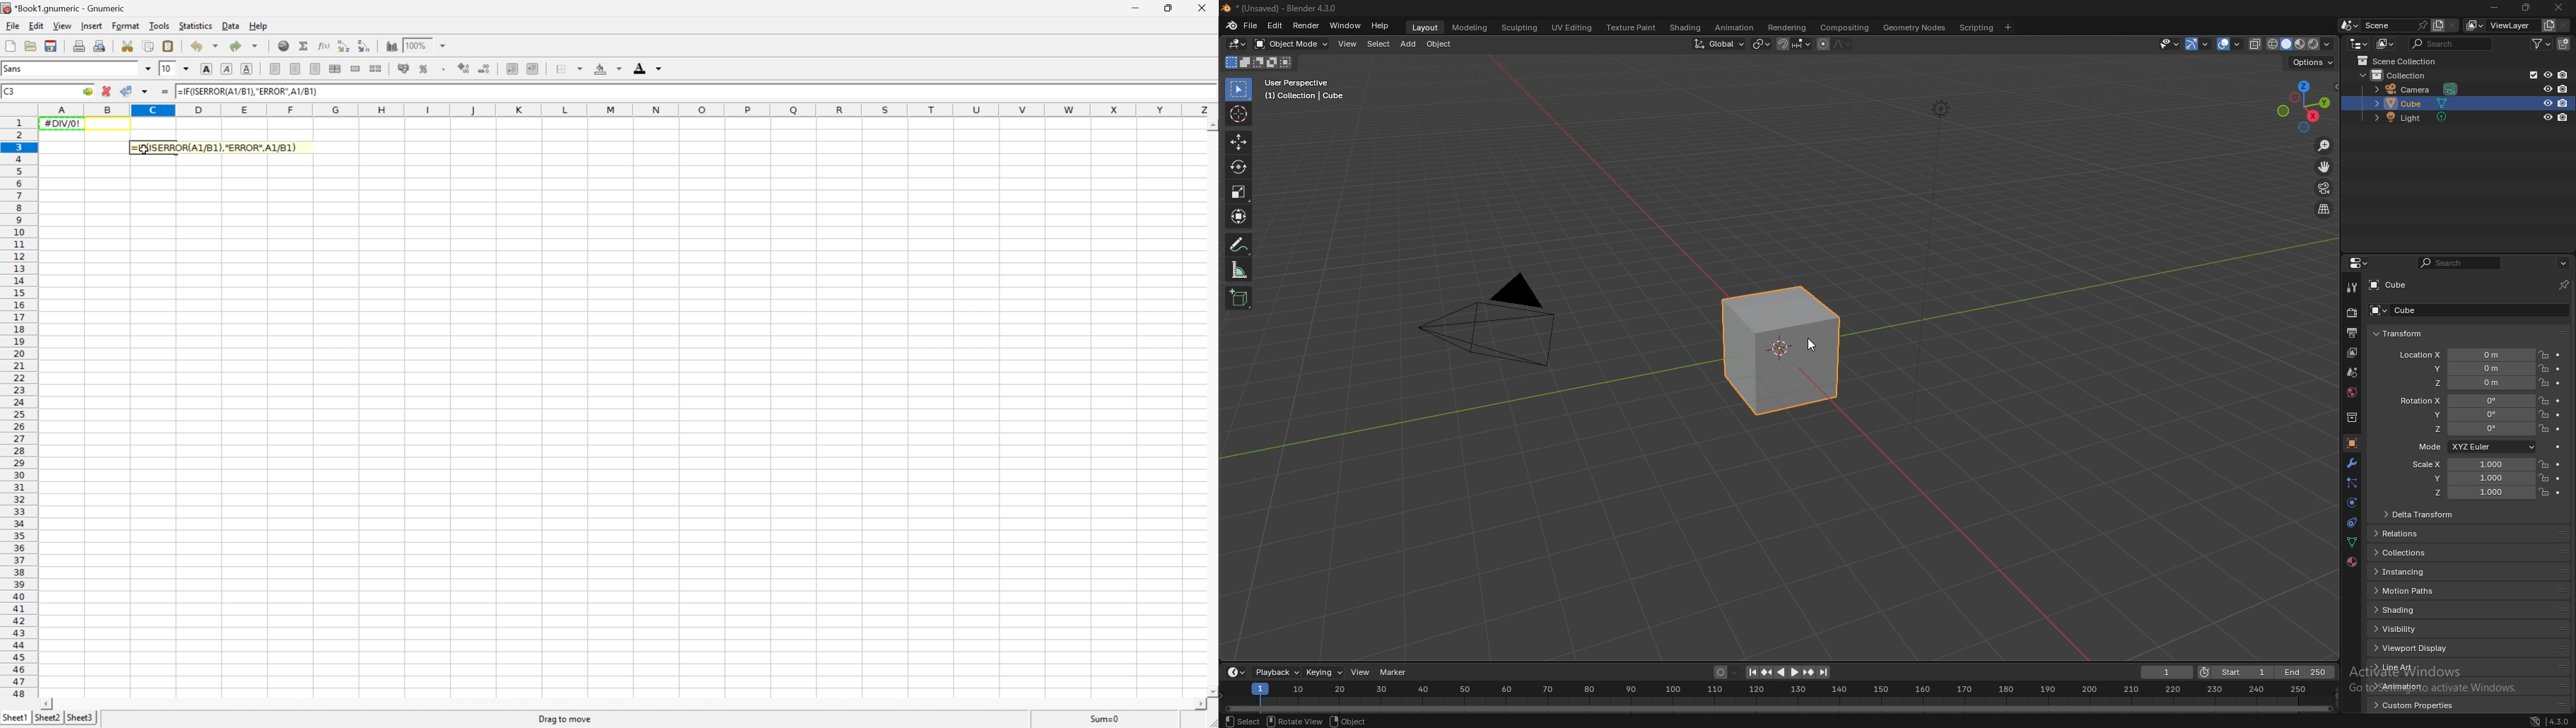 The width and height of the screenshot is (2576, 728). Describe the element at coordinates (1847, 28) in the screenshot. I see `compositing` at that location.